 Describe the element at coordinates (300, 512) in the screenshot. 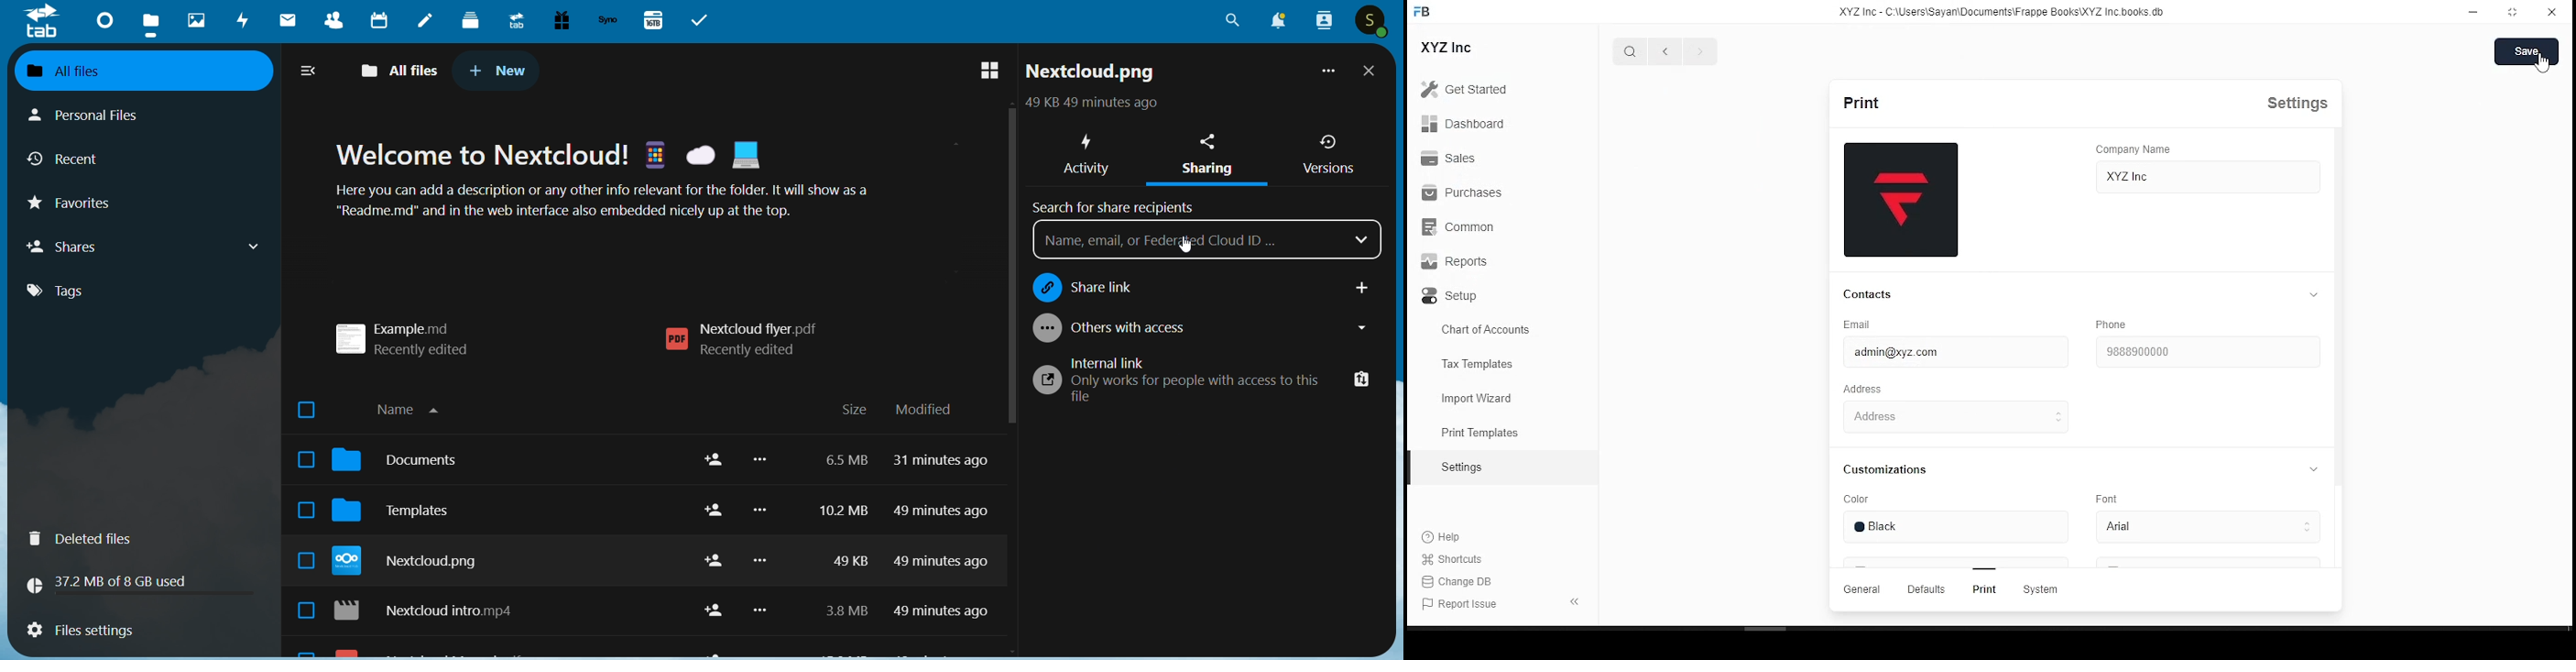

I see `select` at that location.